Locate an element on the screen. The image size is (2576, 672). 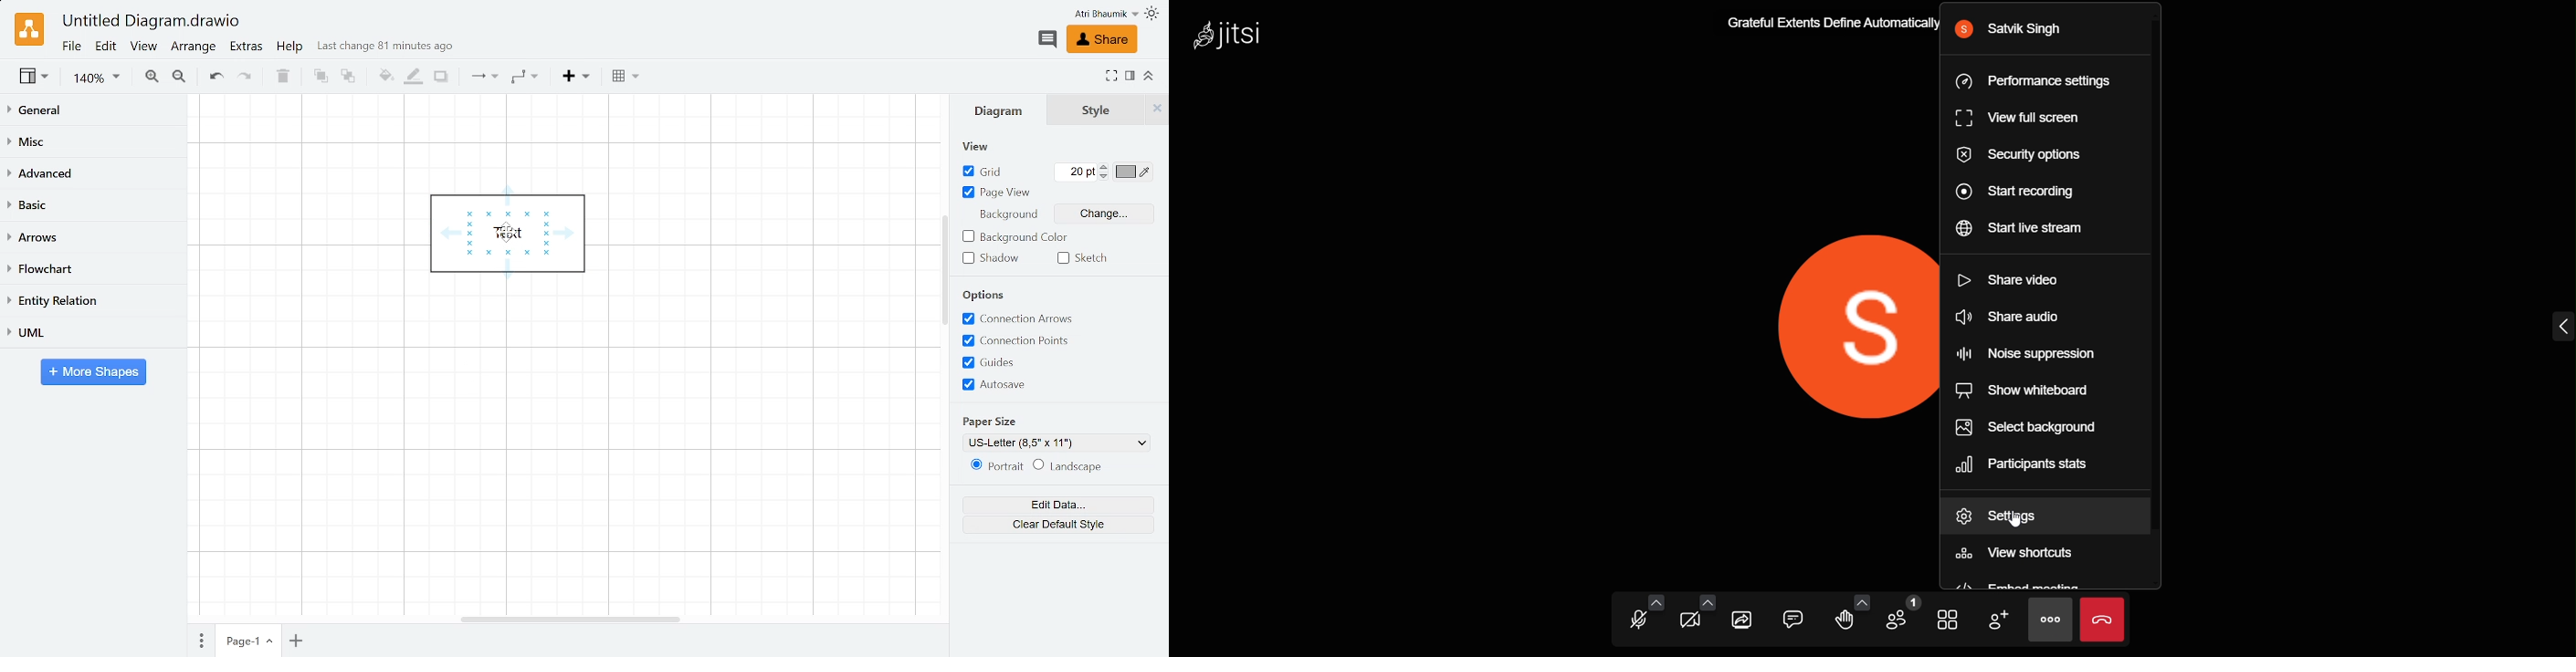
show whiteboard is located at coordinates (2026, 392).